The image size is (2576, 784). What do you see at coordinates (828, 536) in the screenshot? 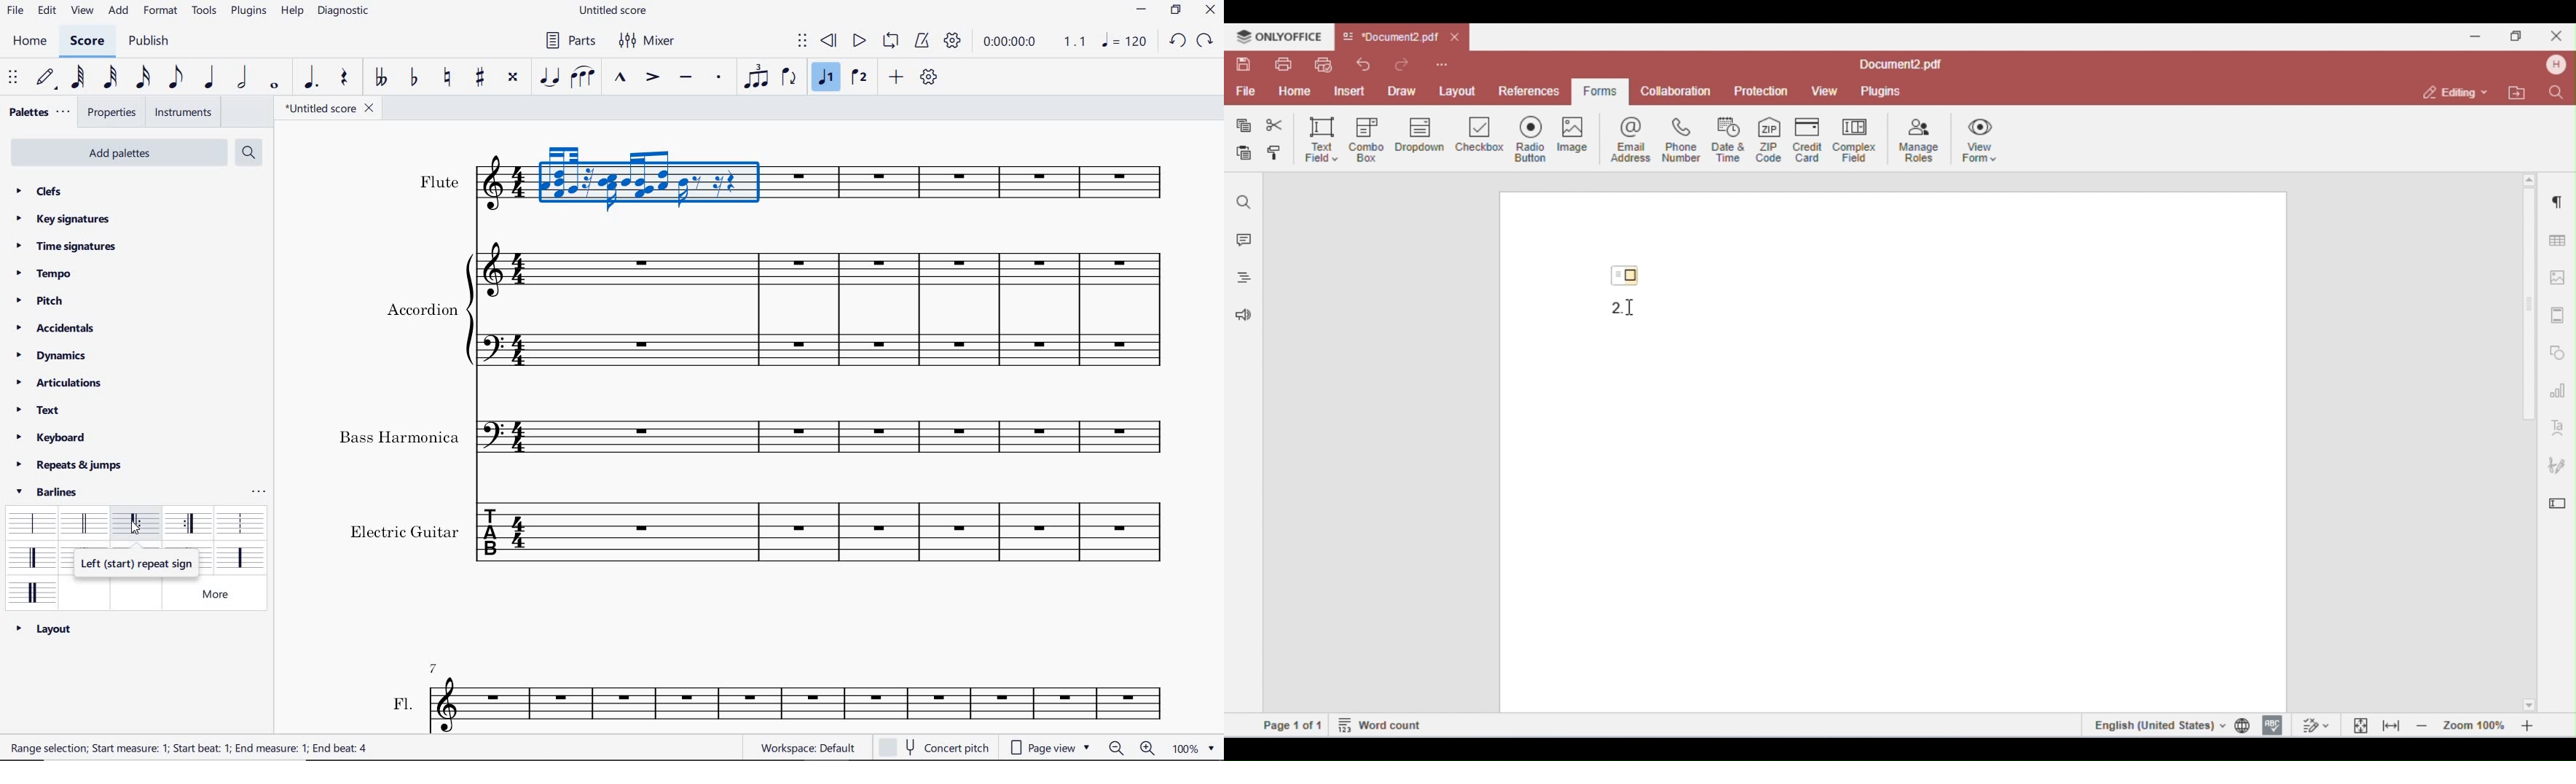
I see `Instrument: Electric guitar` at bounding box center [828, 536].